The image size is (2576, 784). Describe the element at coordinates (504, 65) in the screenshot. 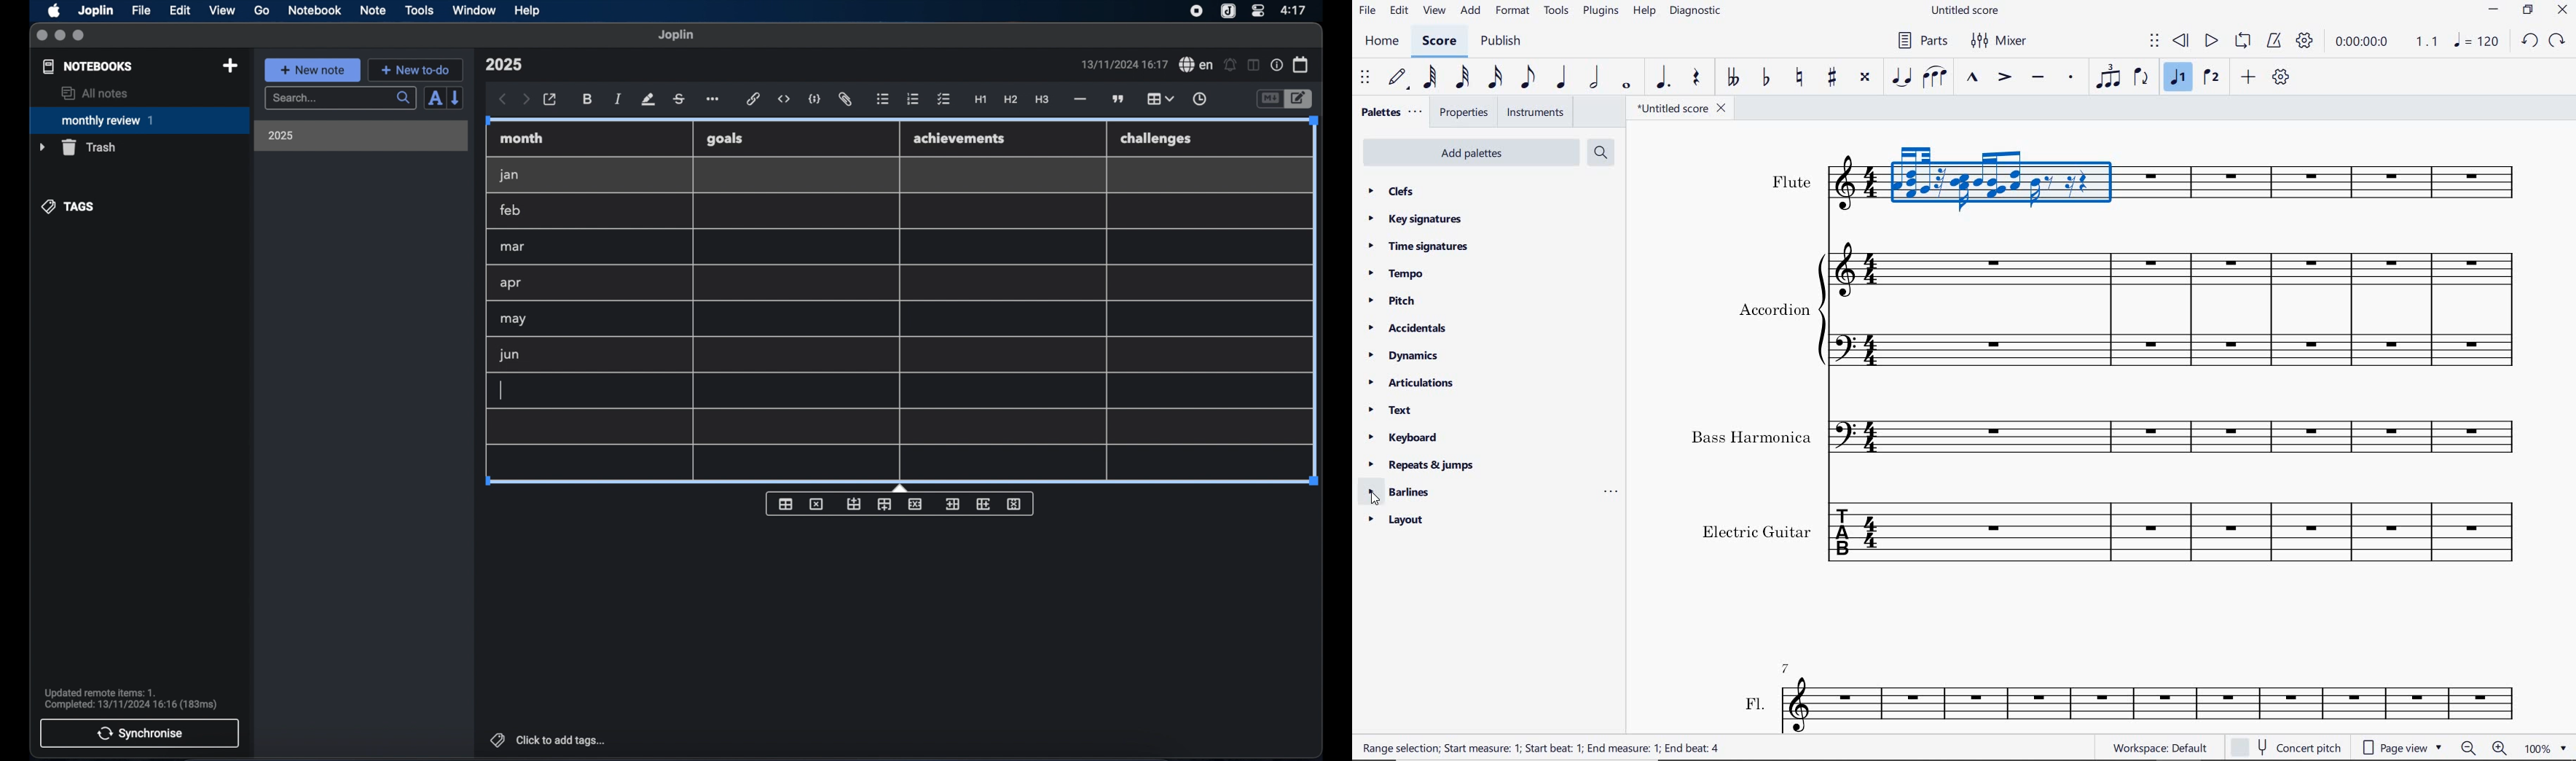

I see `note title` at that location.